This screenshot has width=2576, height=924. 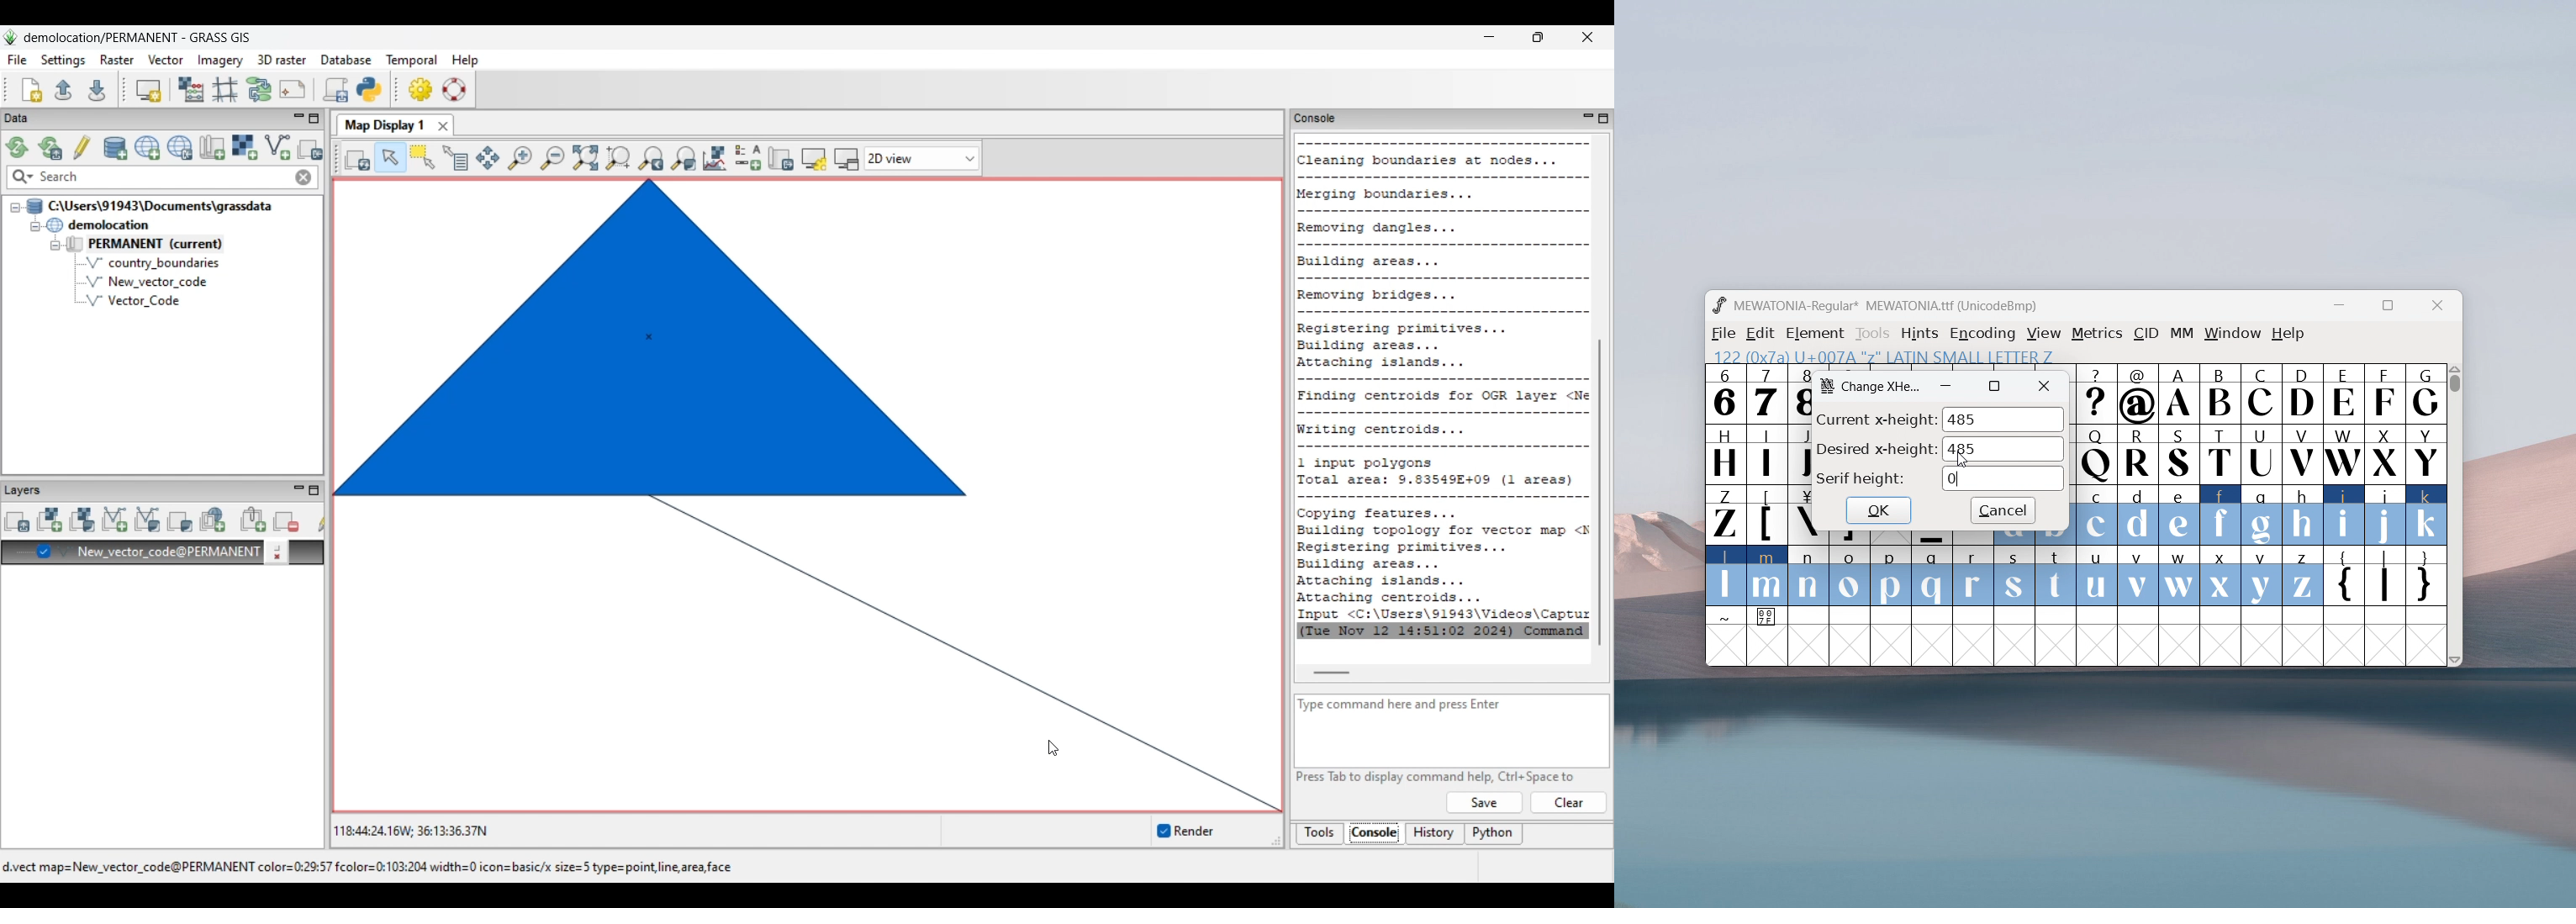 I want to click on 6, so click(x=1725, y=393).